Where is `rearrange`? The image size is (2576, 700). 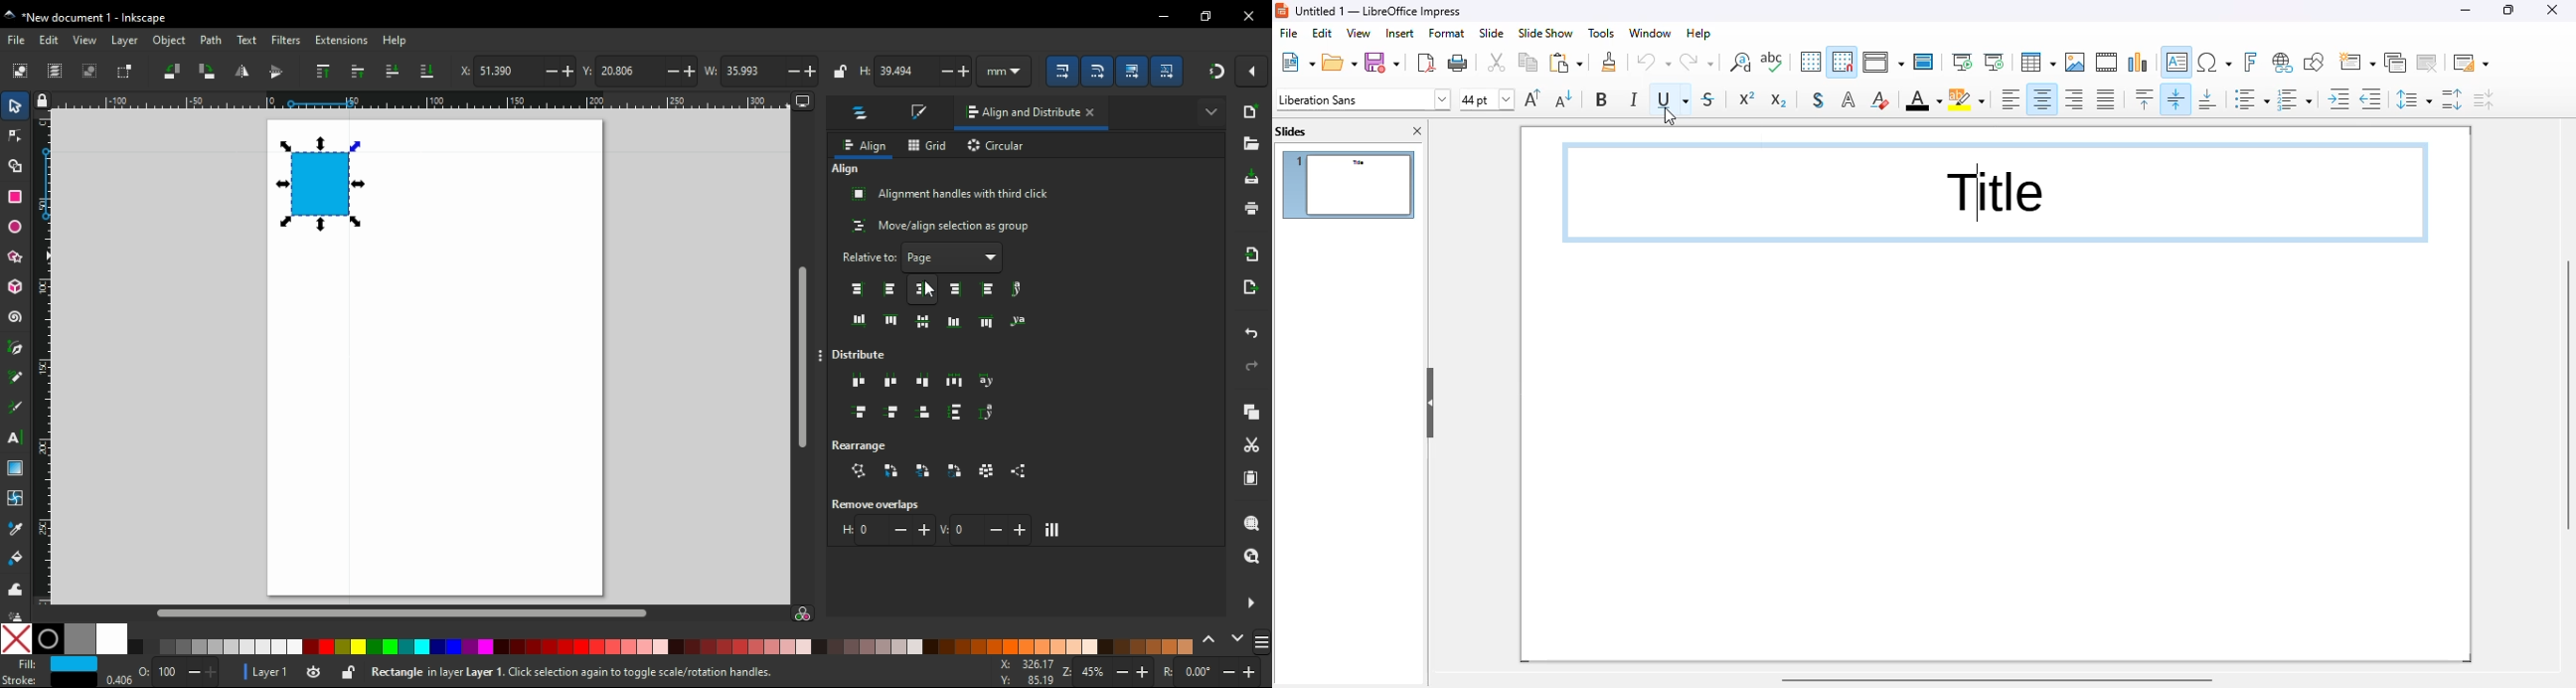 rearrange is located at coordinates (869, 443).